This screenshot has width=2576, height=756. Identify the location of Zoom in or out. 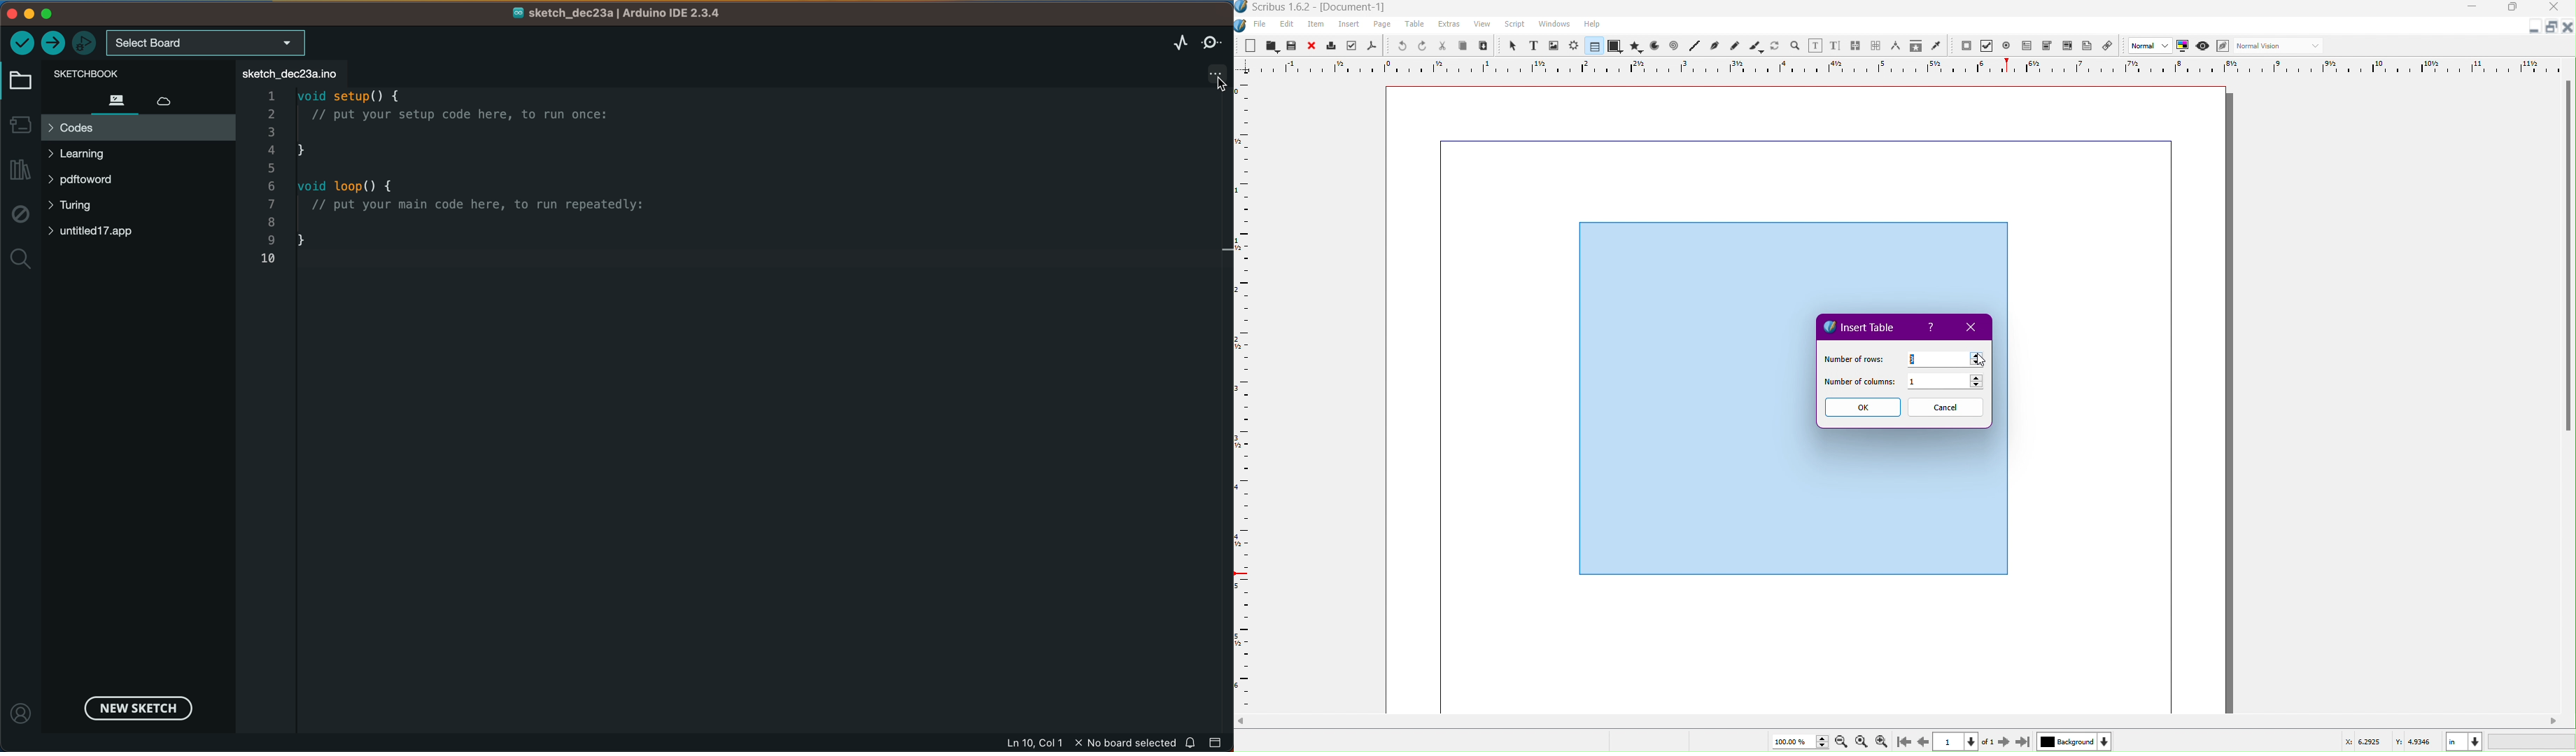
(1795, 45).